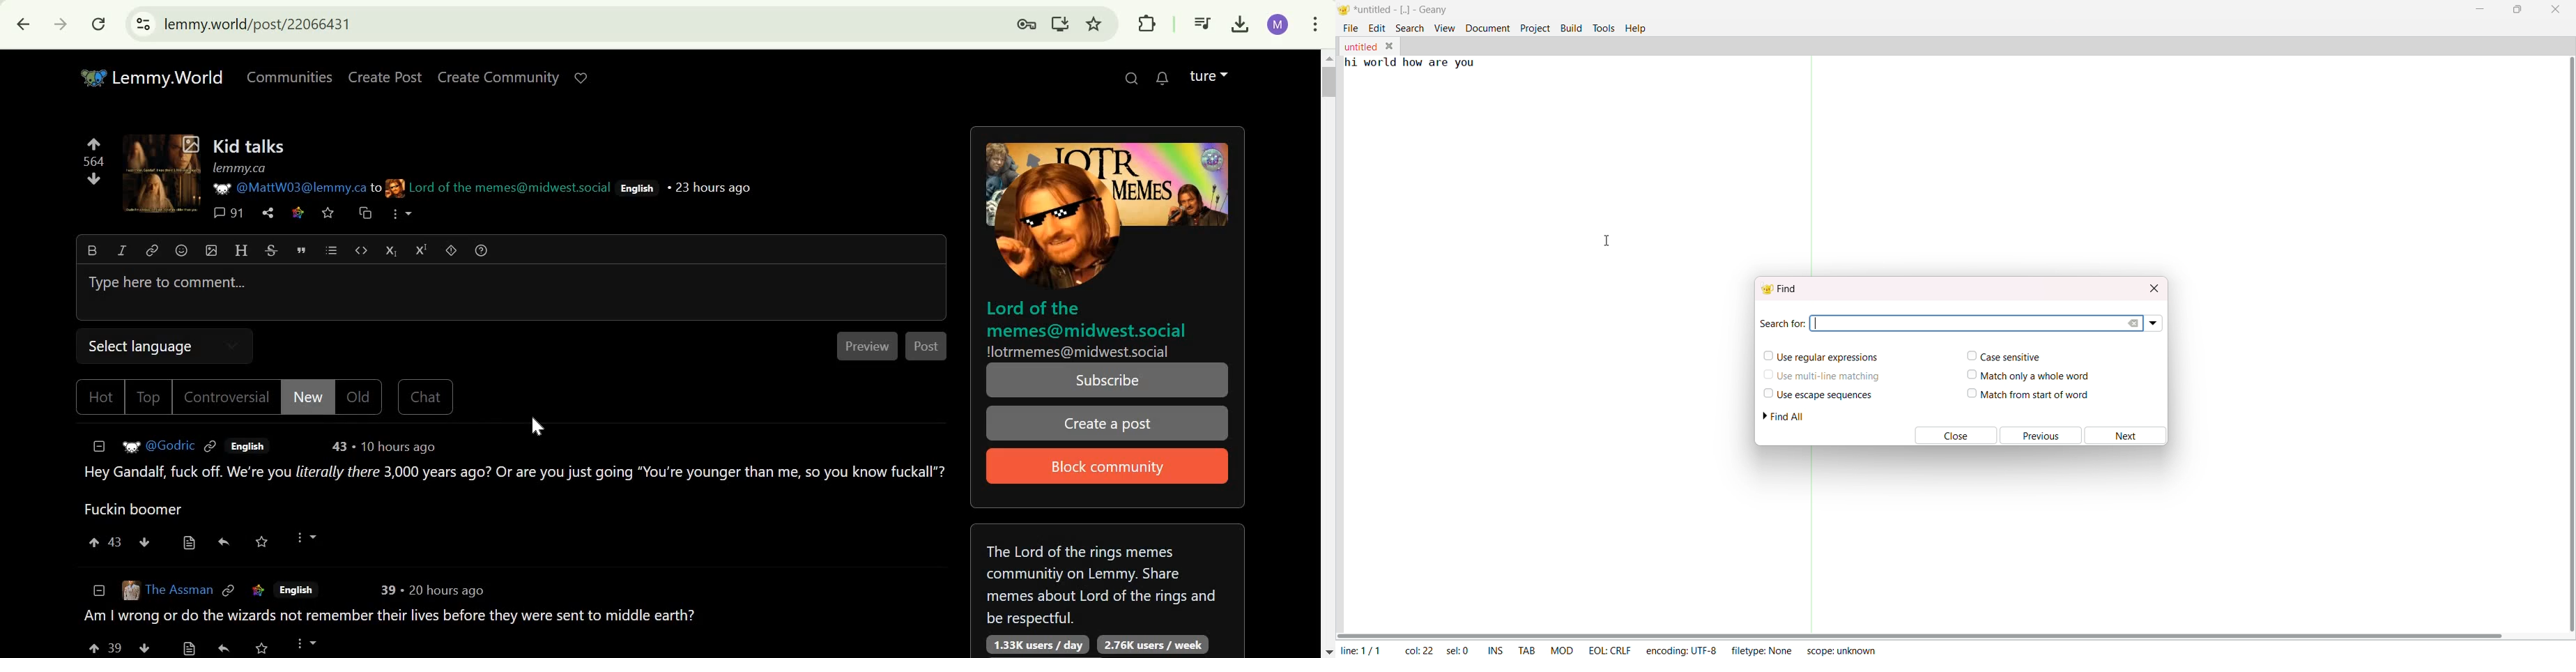 This screenshot has width=2576, height=672. I want to click on link, so click(152, 252).